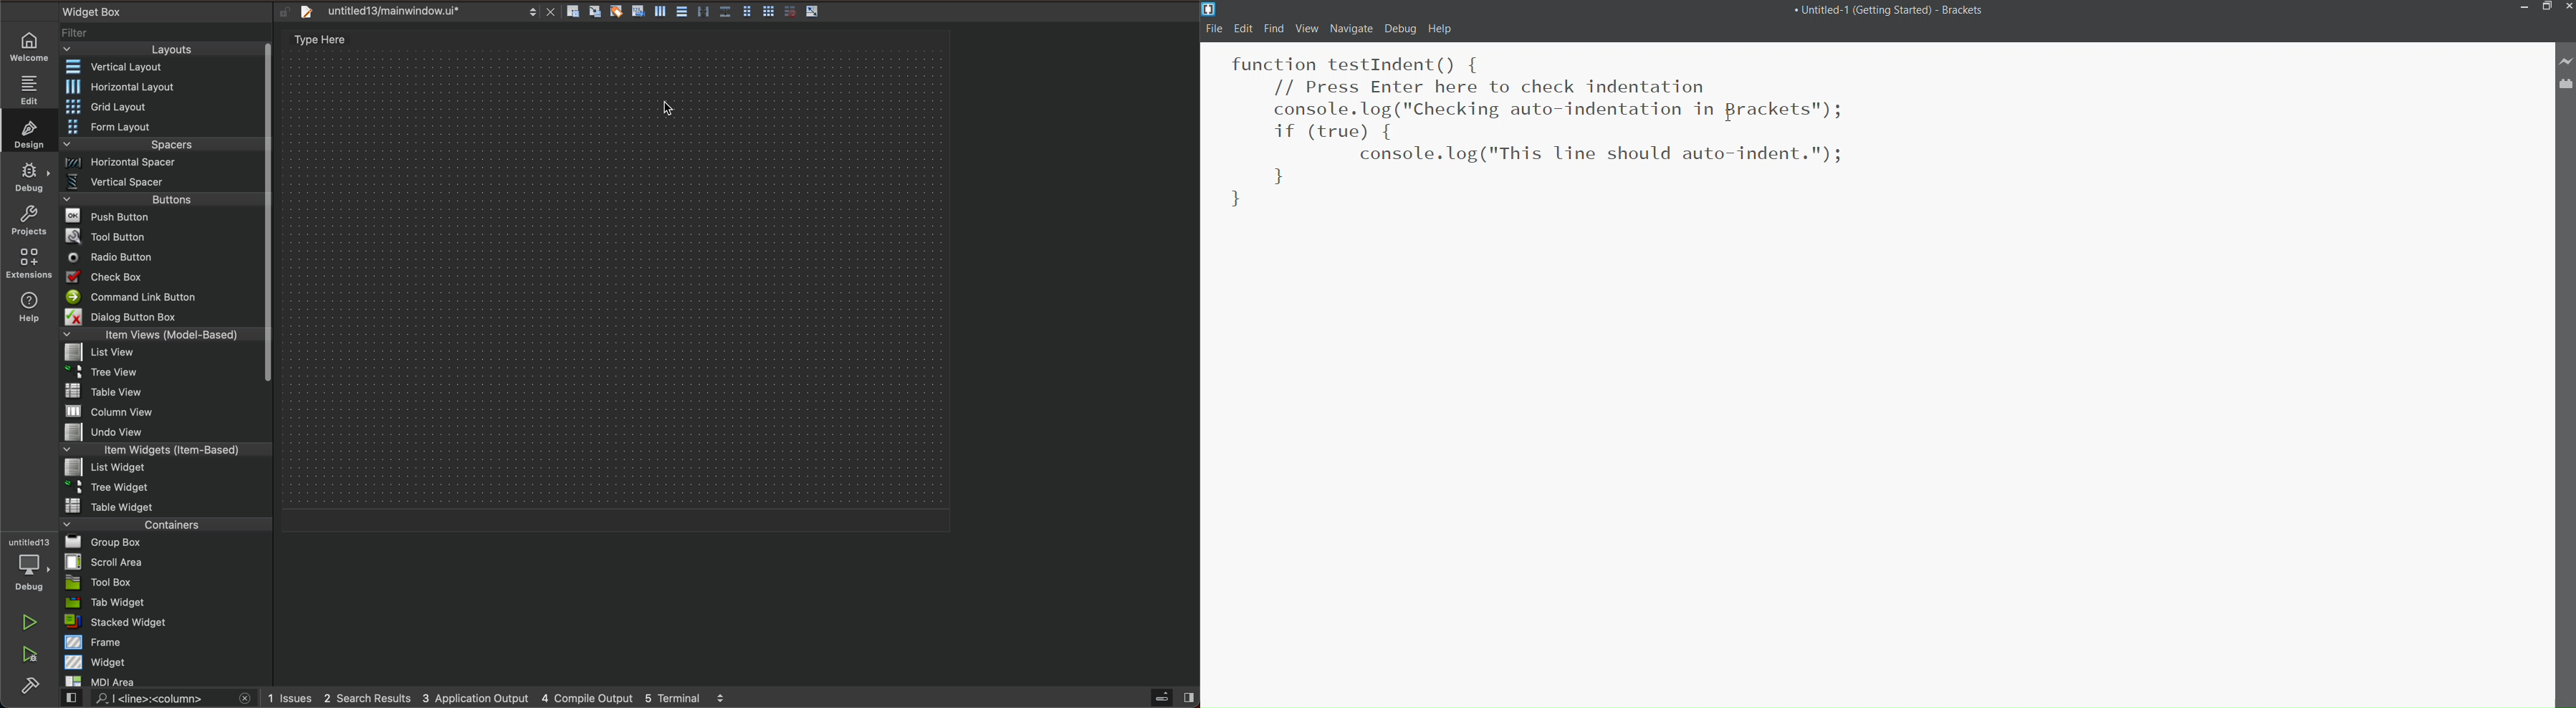 The height and width of the screenshot is (728, 2576). I want to click on list view, so click(161, 353).